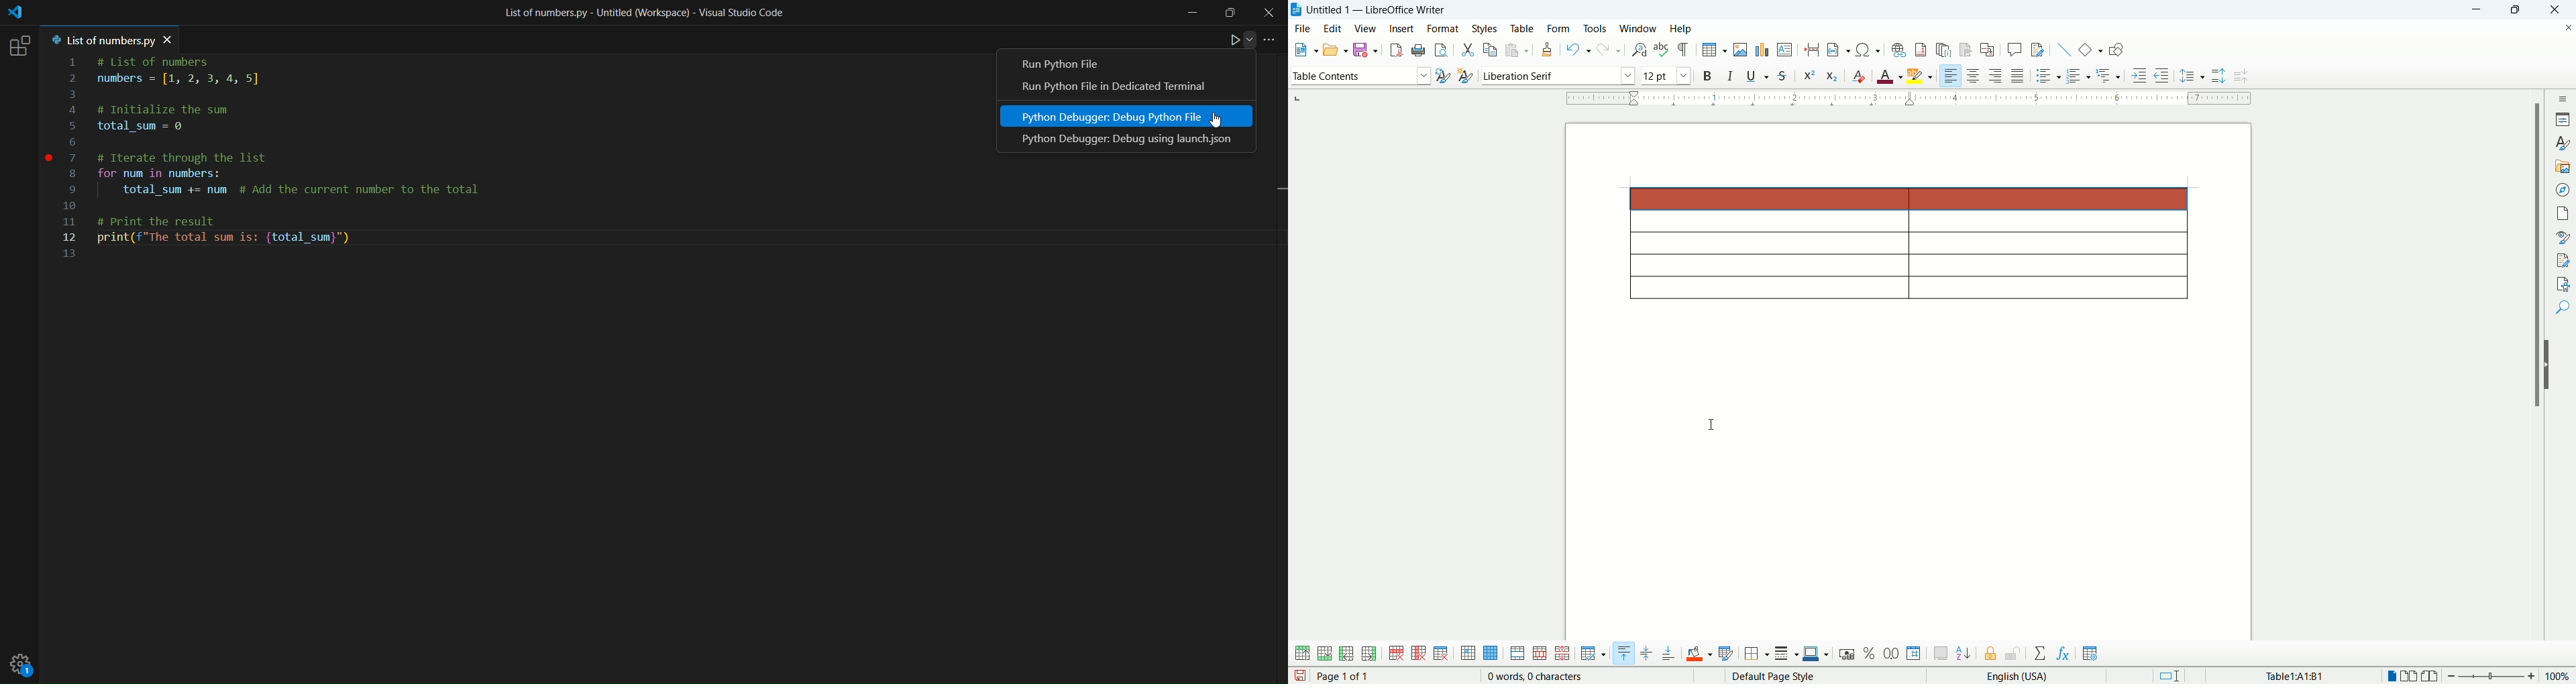  I want to click on font name, so click(1556, 76).